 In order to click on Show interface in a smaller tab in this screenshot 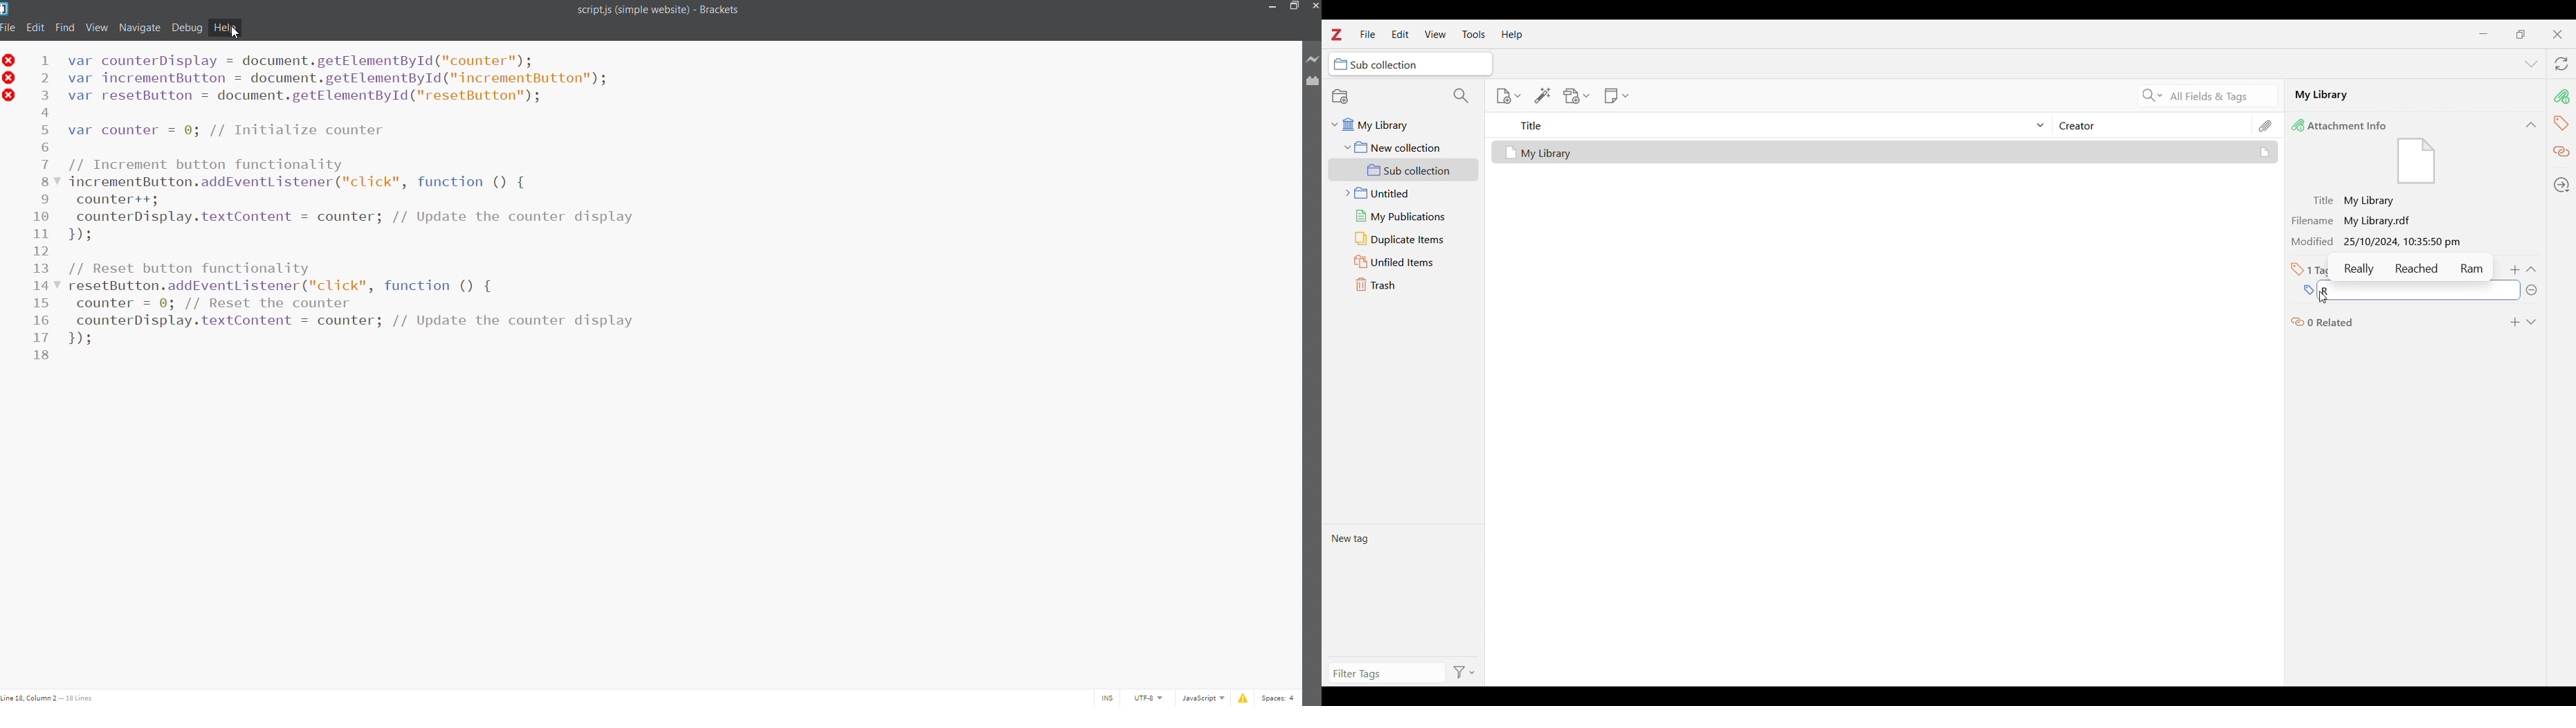, I will do `click(2521, 34)`.